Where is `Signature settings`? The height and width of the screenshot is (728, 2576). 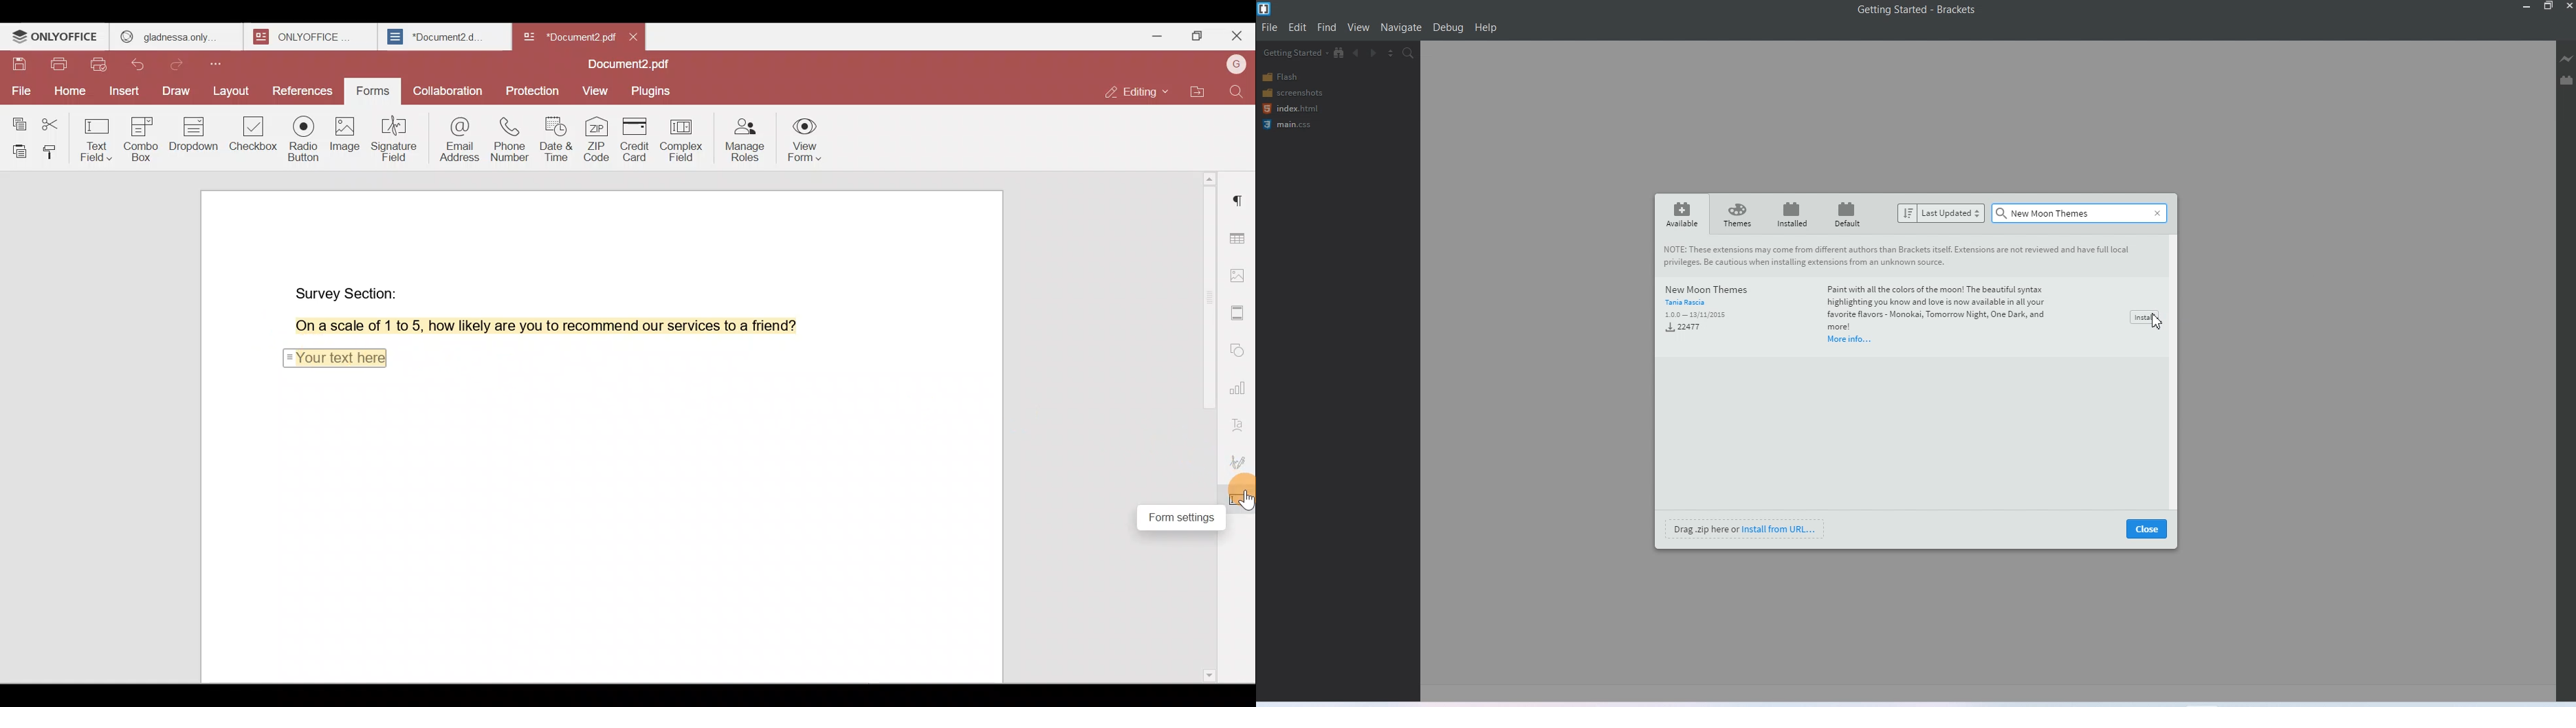 Signature settings is located at coordinates (1242, 461).